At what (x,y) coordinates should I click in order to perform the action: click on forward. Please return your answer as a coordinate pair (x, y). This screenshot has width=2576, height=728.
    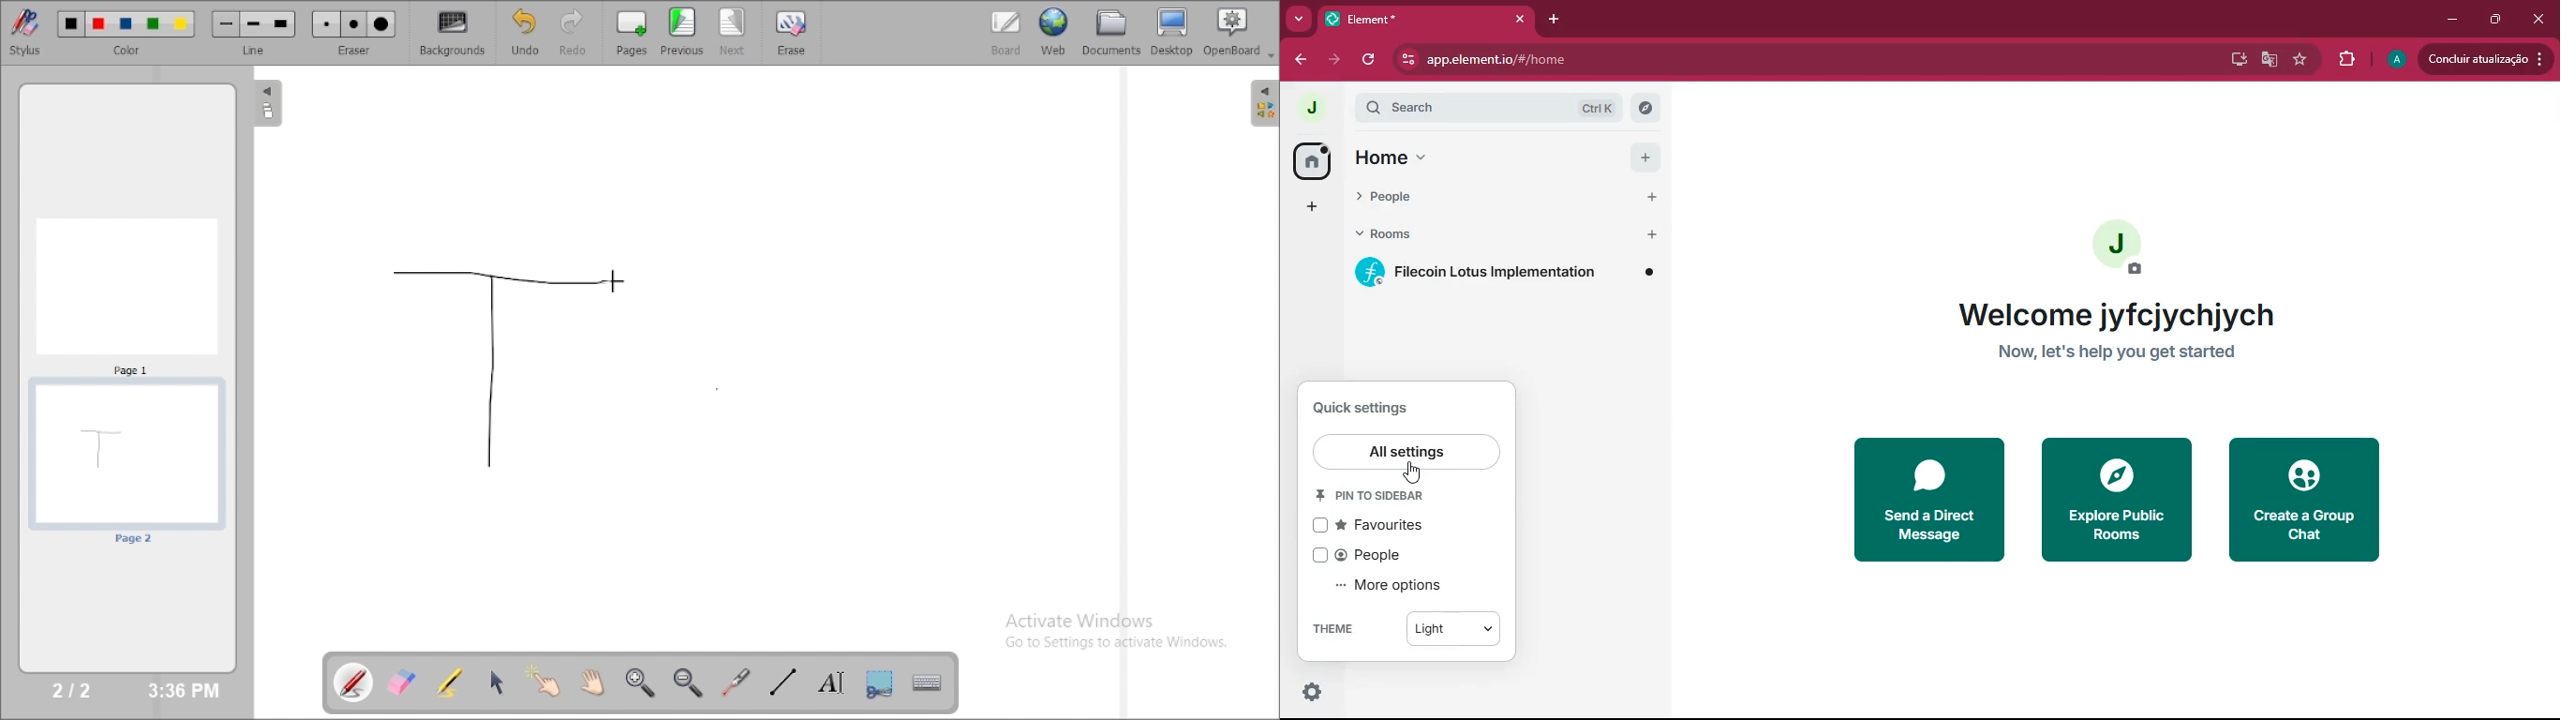
    Looking at the image, I should click on (1336, 61).